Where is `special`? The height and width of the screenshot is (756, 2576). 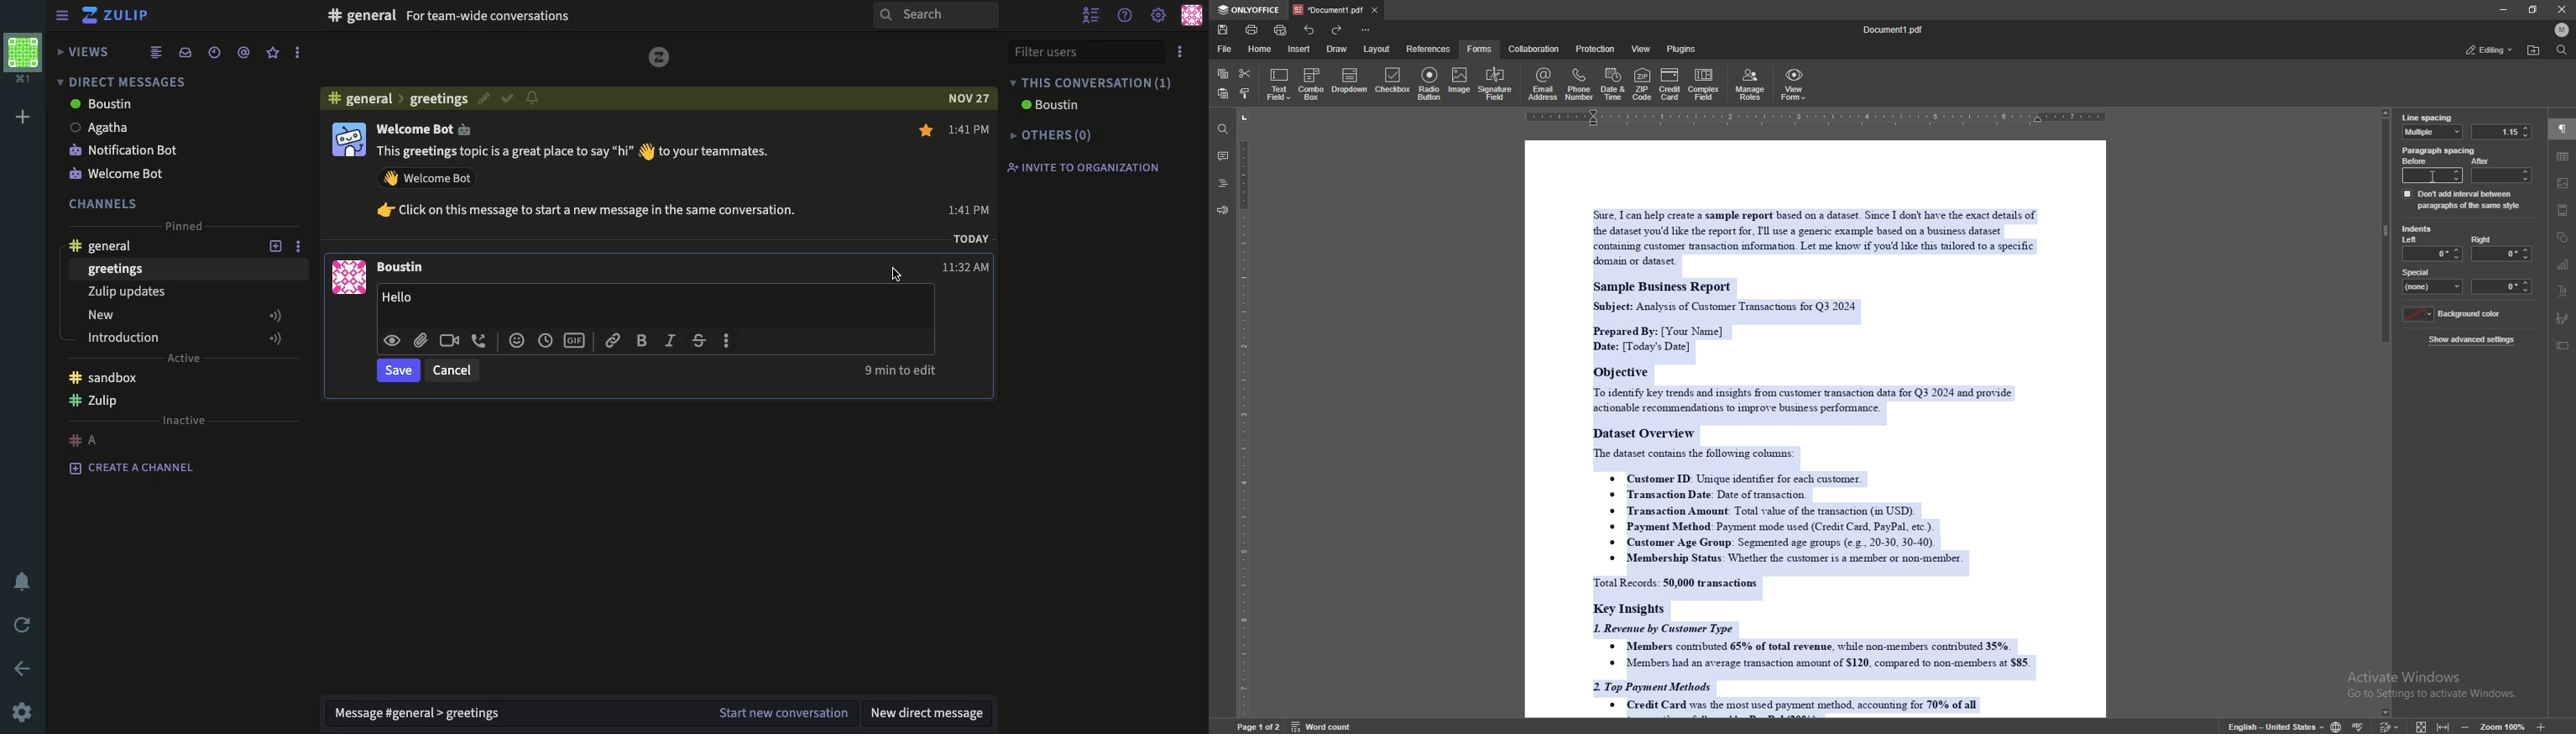
special is located at coordinates (2433, 280).